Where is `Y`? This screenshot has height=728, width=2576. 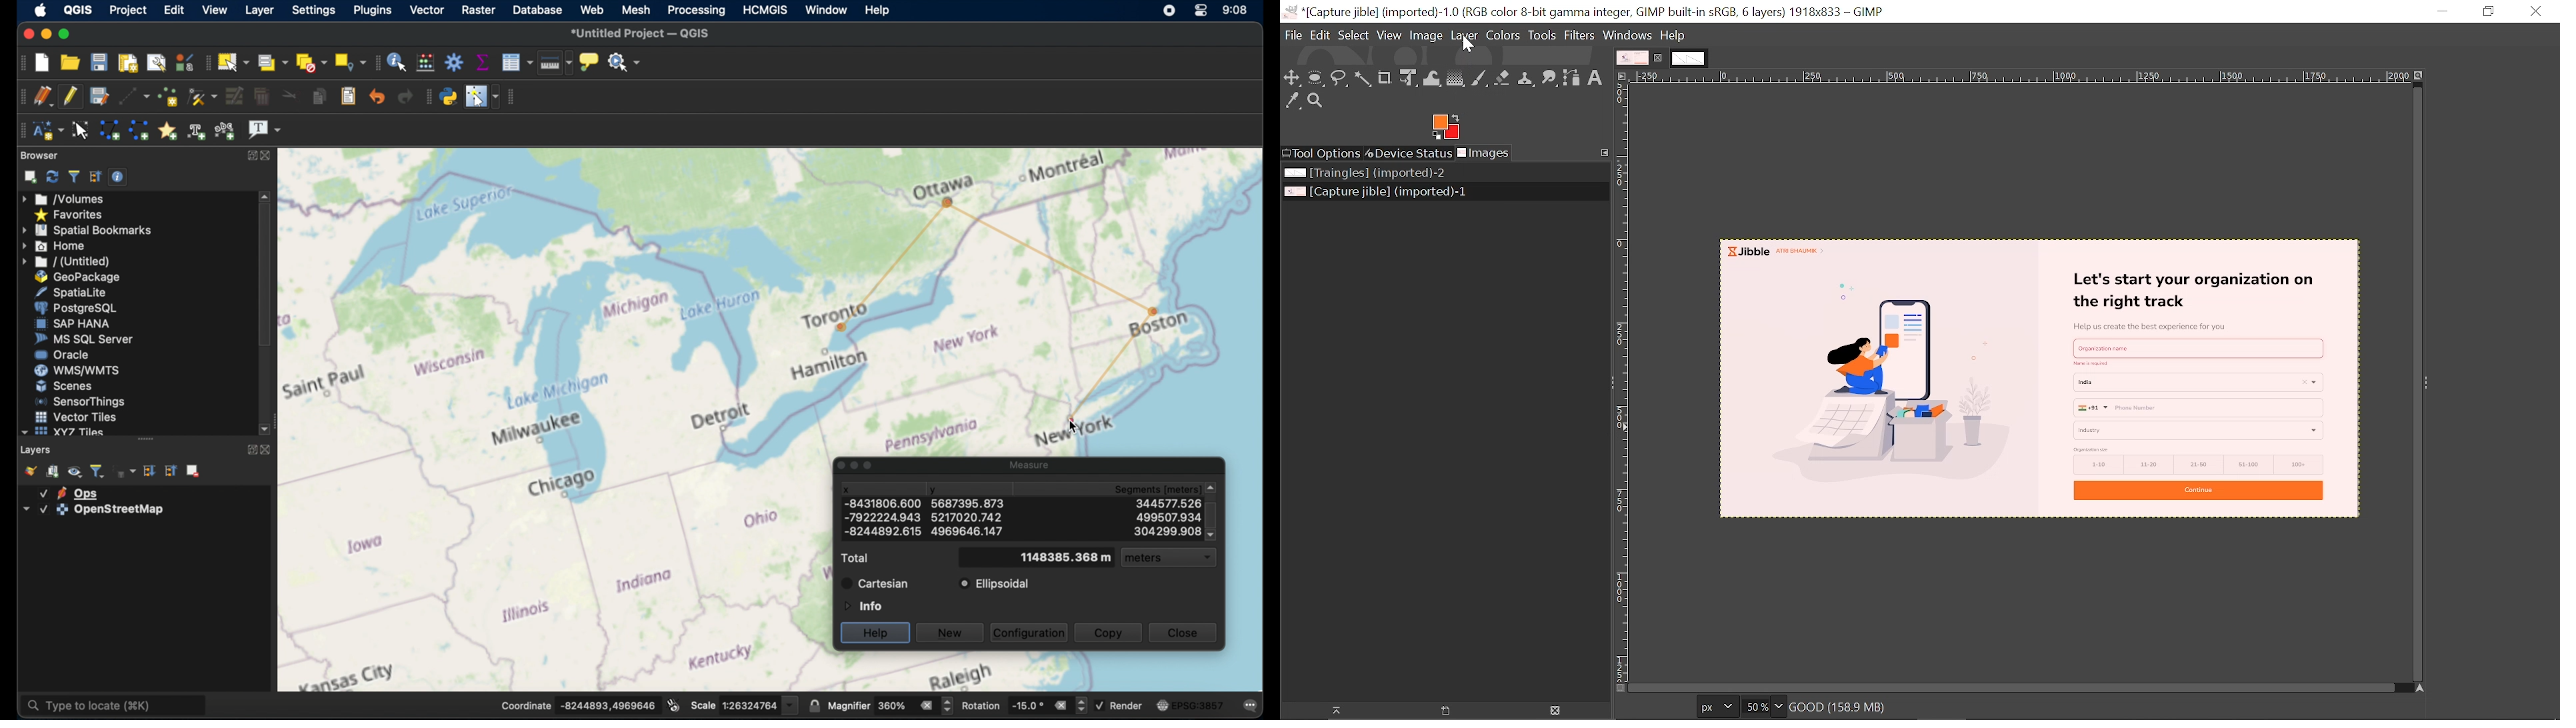
Y is located at coordinates (967, 504).